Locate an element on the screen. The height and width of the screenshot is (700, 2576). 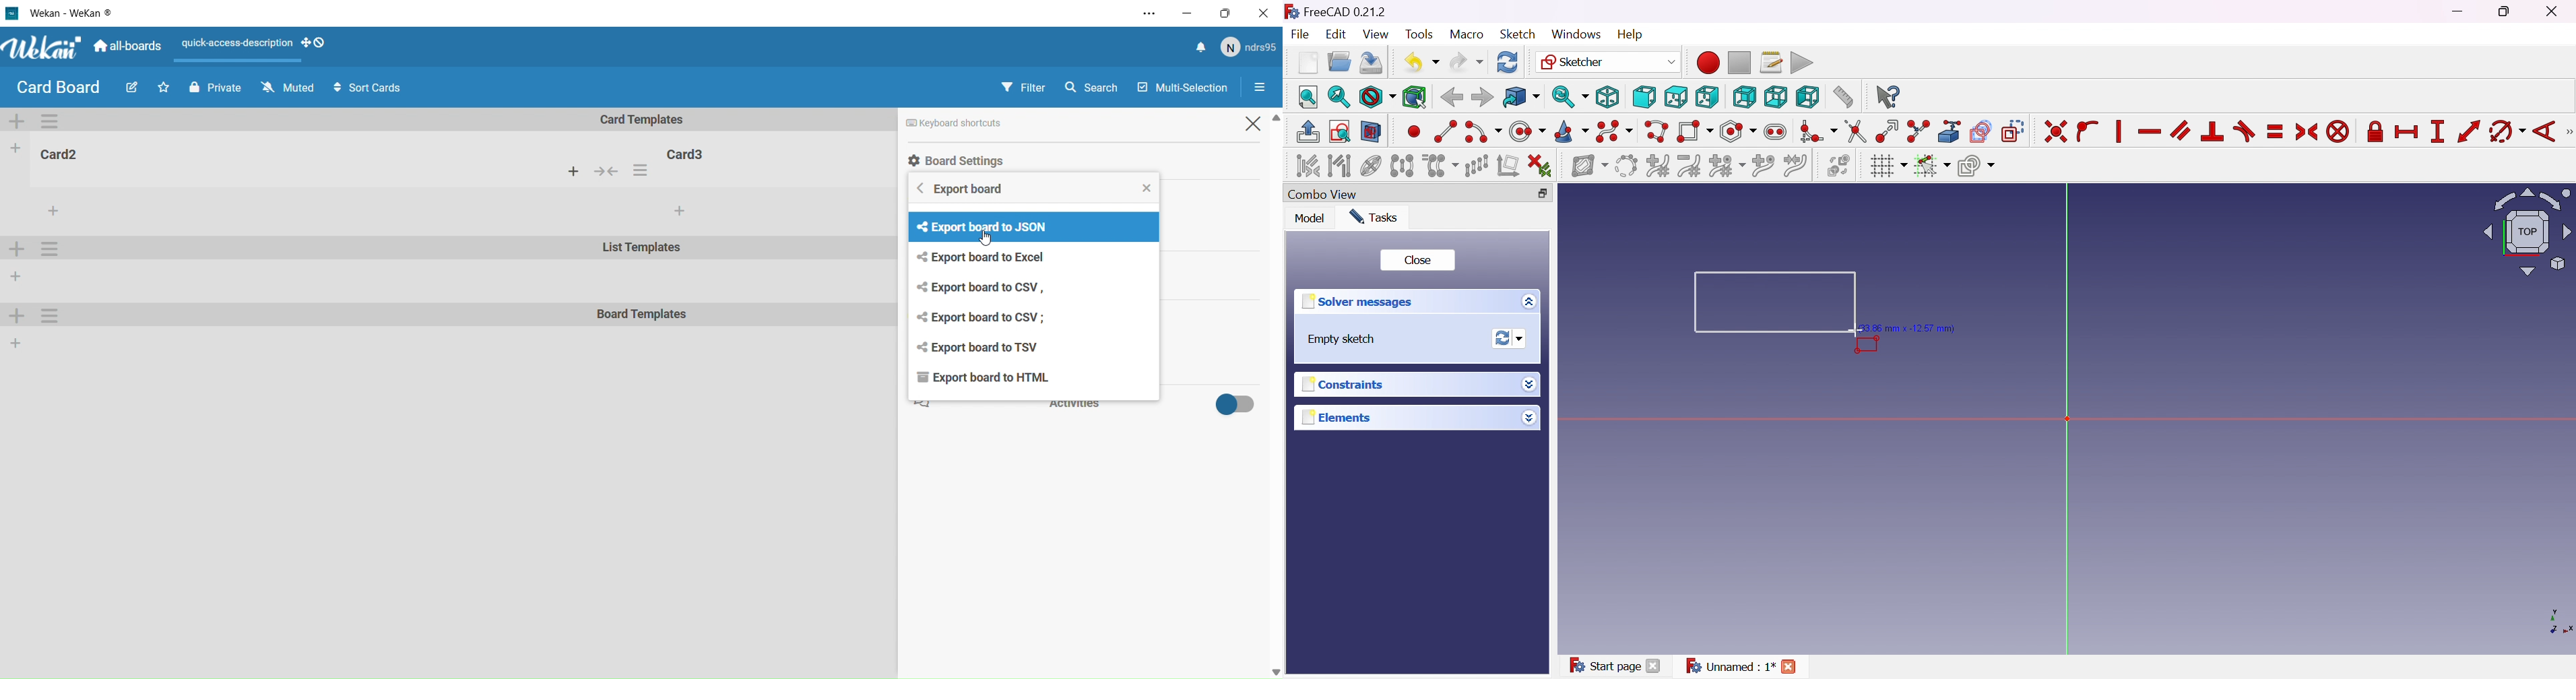
Switch virtual space is located at coordinates (1841, 166).